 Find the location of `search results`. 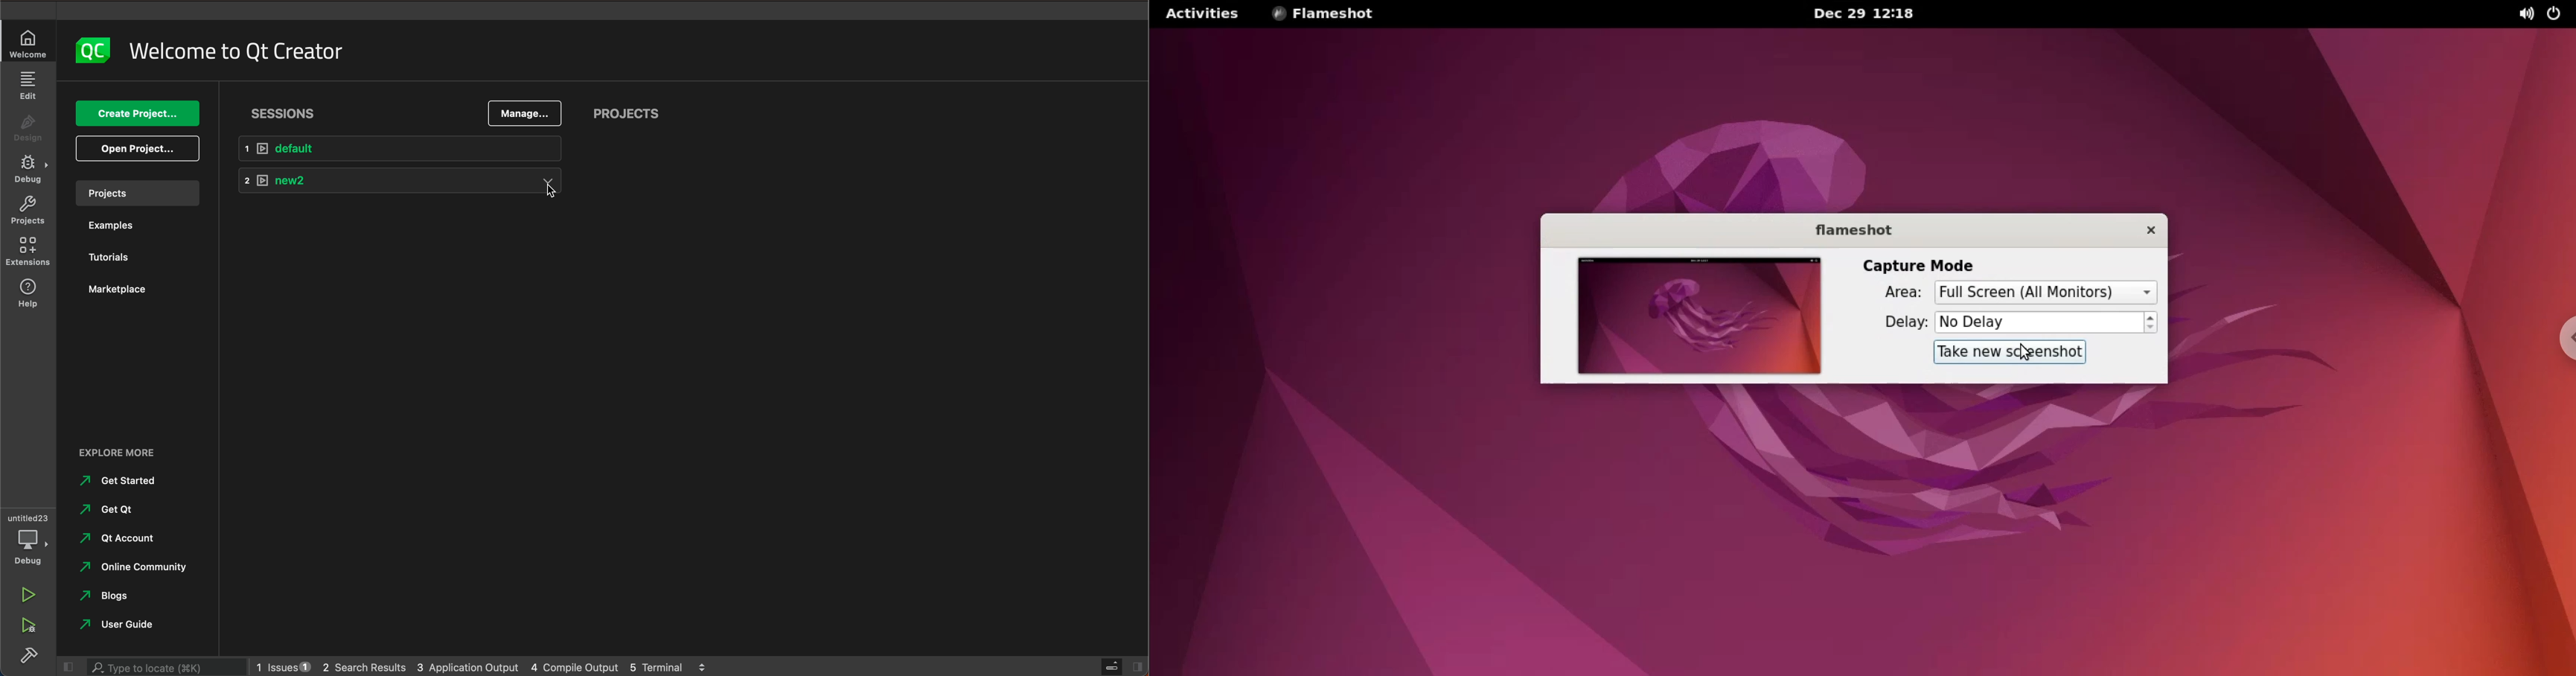

search results is located at coordinates (365, 665).